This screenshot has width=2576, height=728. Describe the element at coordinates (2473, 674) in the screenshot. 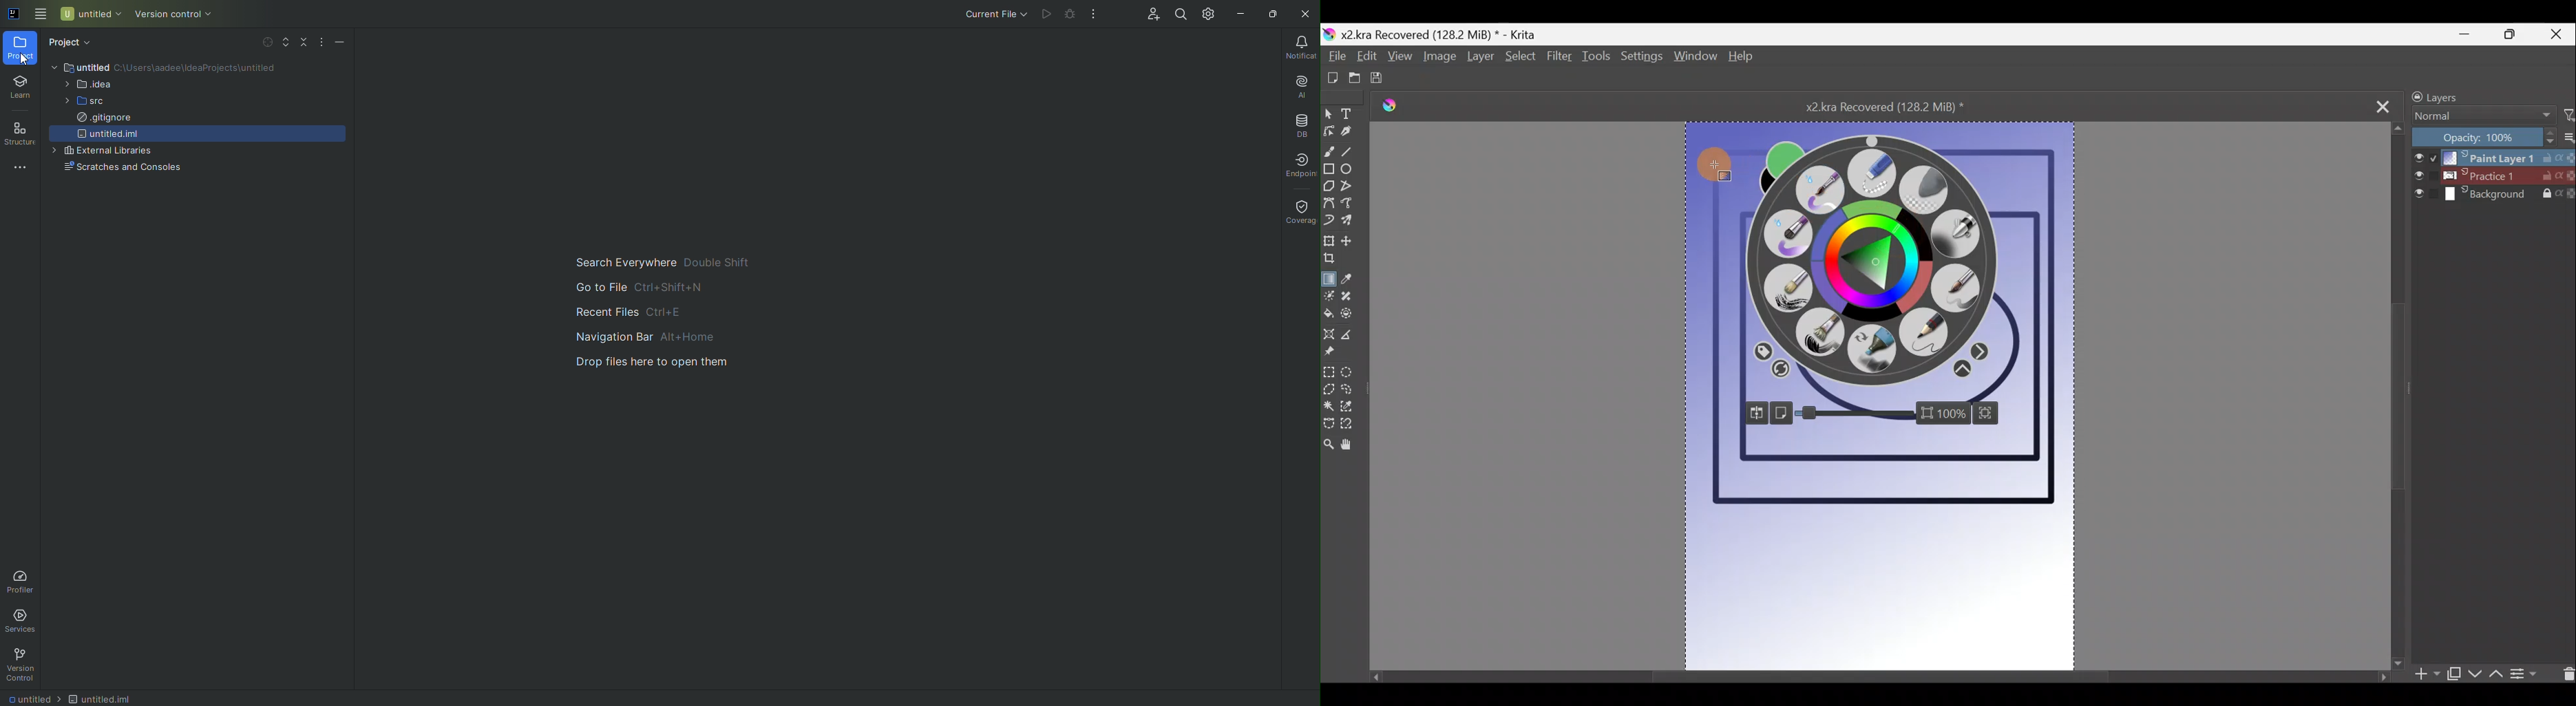

I see `Move layer/mask down` at that location.